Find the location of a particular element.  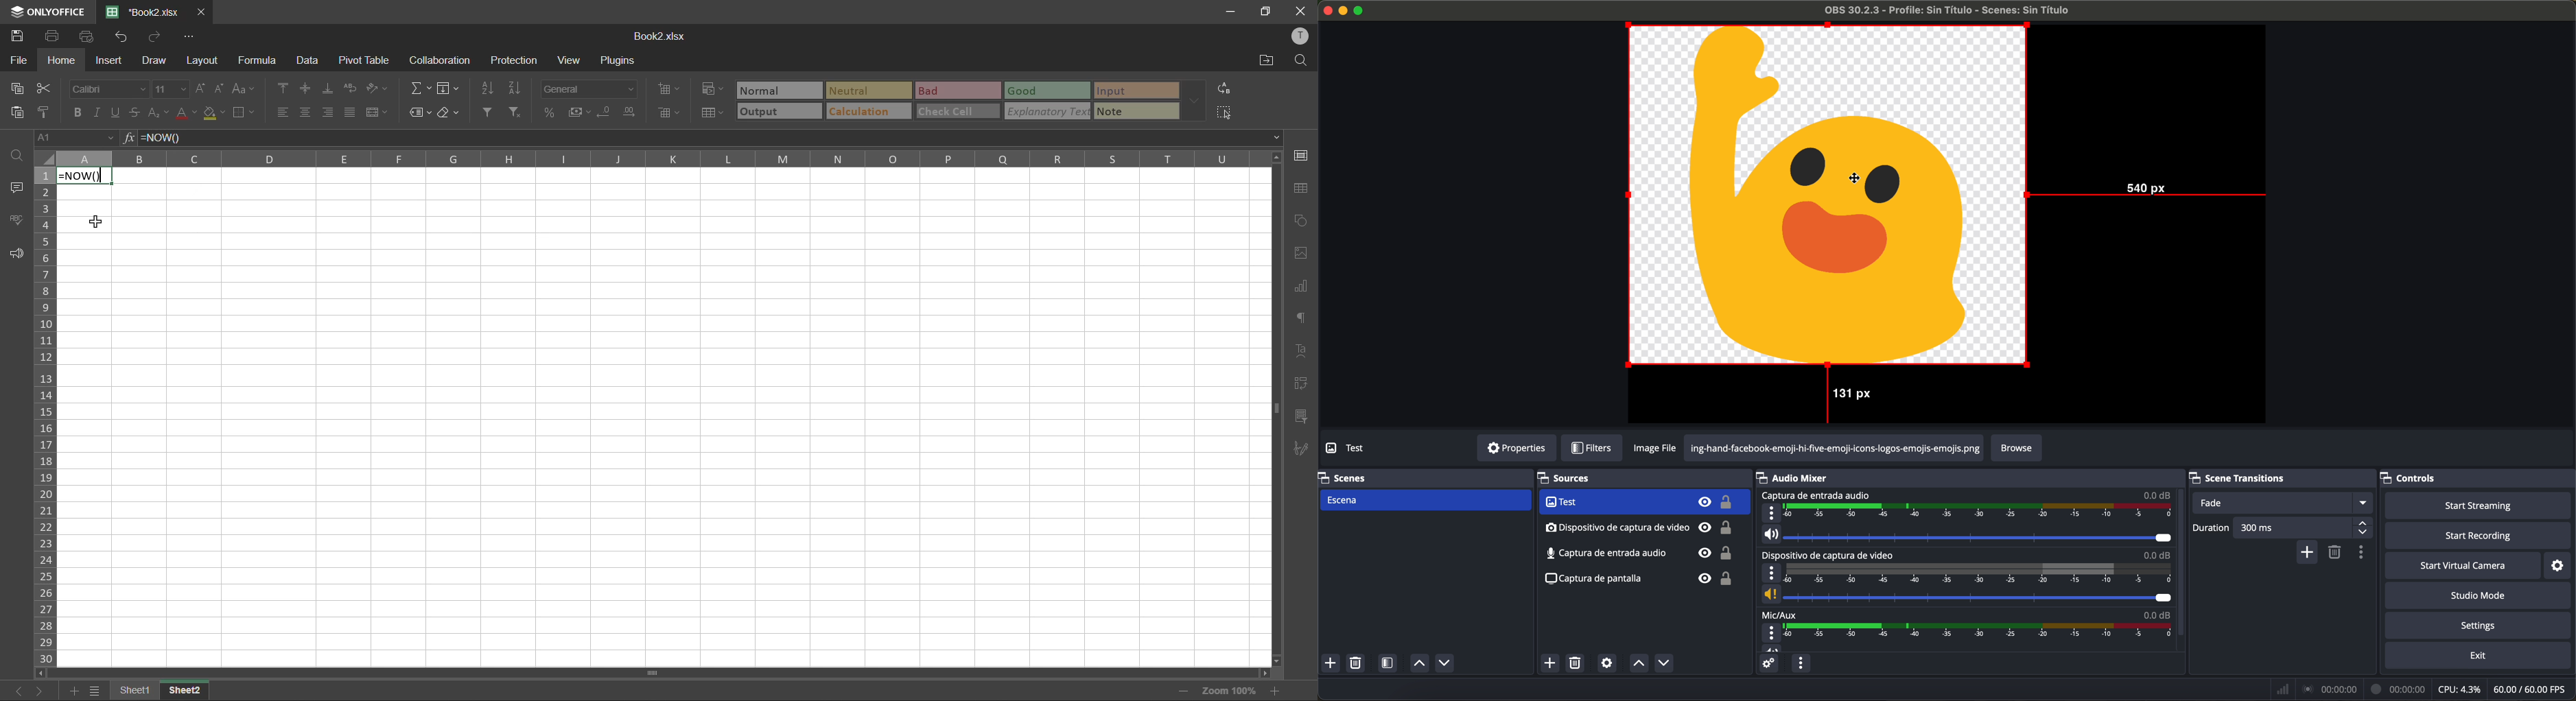

close program is located at coordinates (1326, 9).